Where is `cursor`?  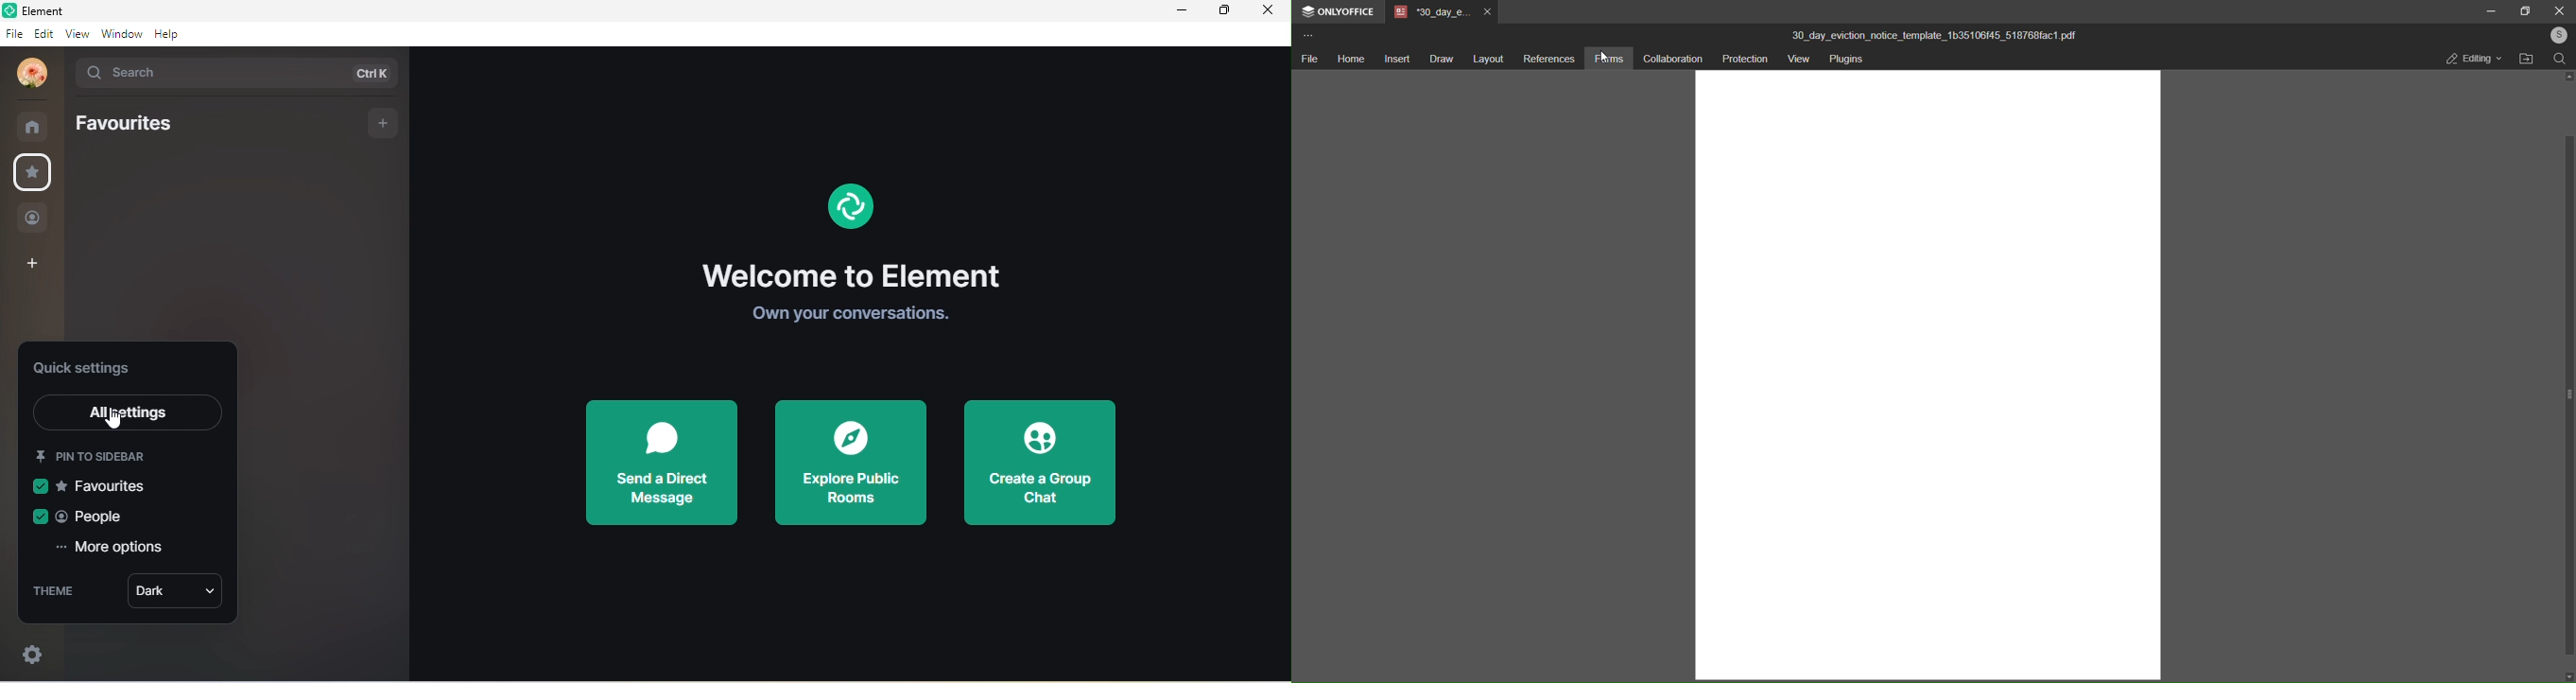 cursor is located at coordinates (1606, 63).